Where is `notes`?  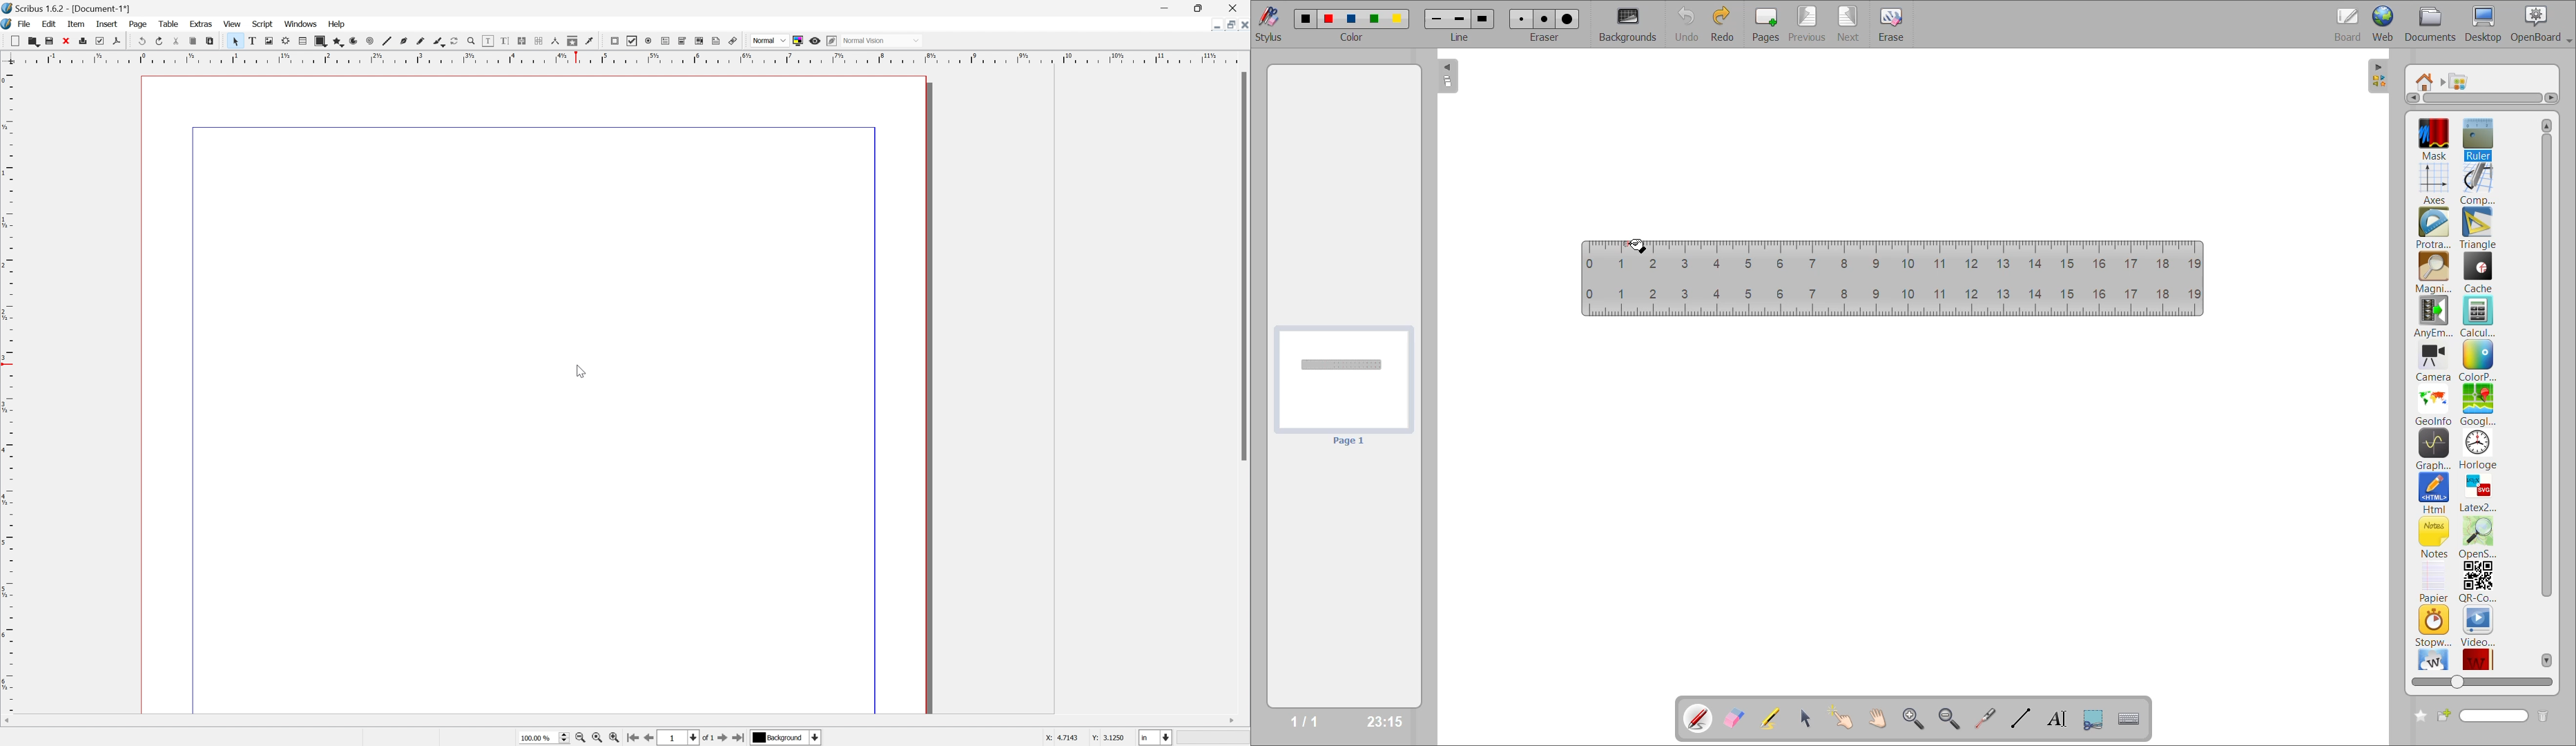
notes is located at coordinates (2434, 537).